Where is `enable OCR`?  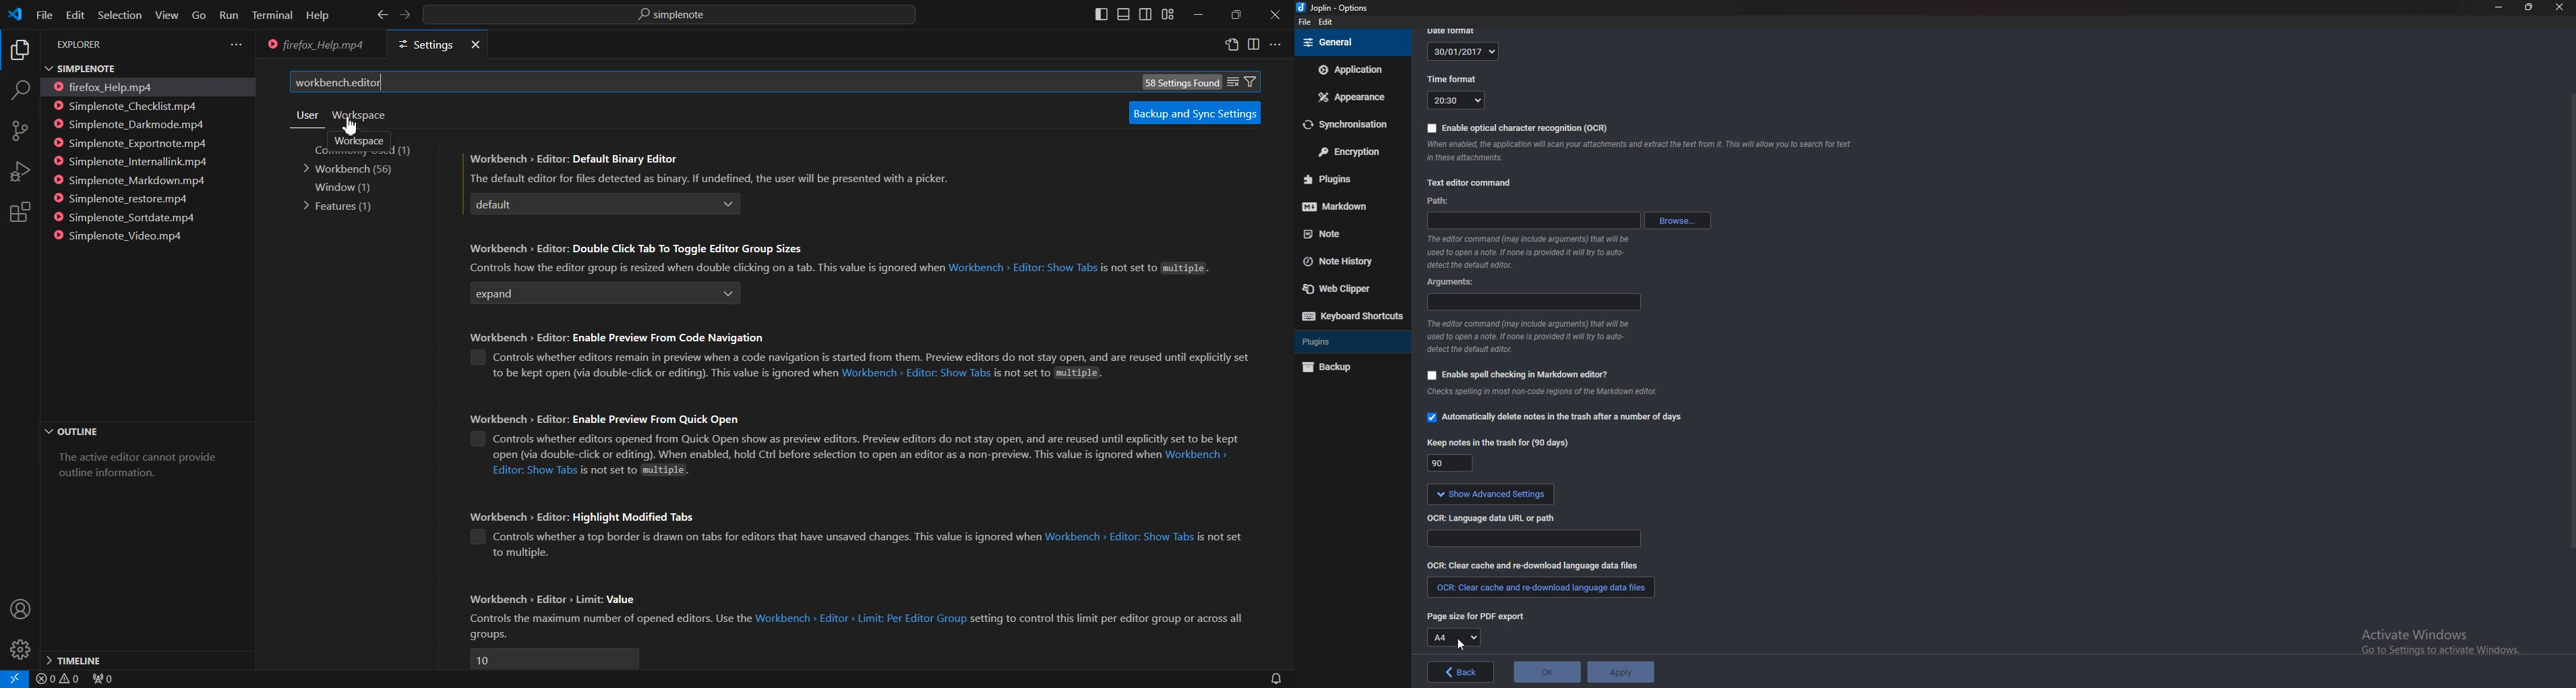
enable OCR is located at coordinates (1520, 128).